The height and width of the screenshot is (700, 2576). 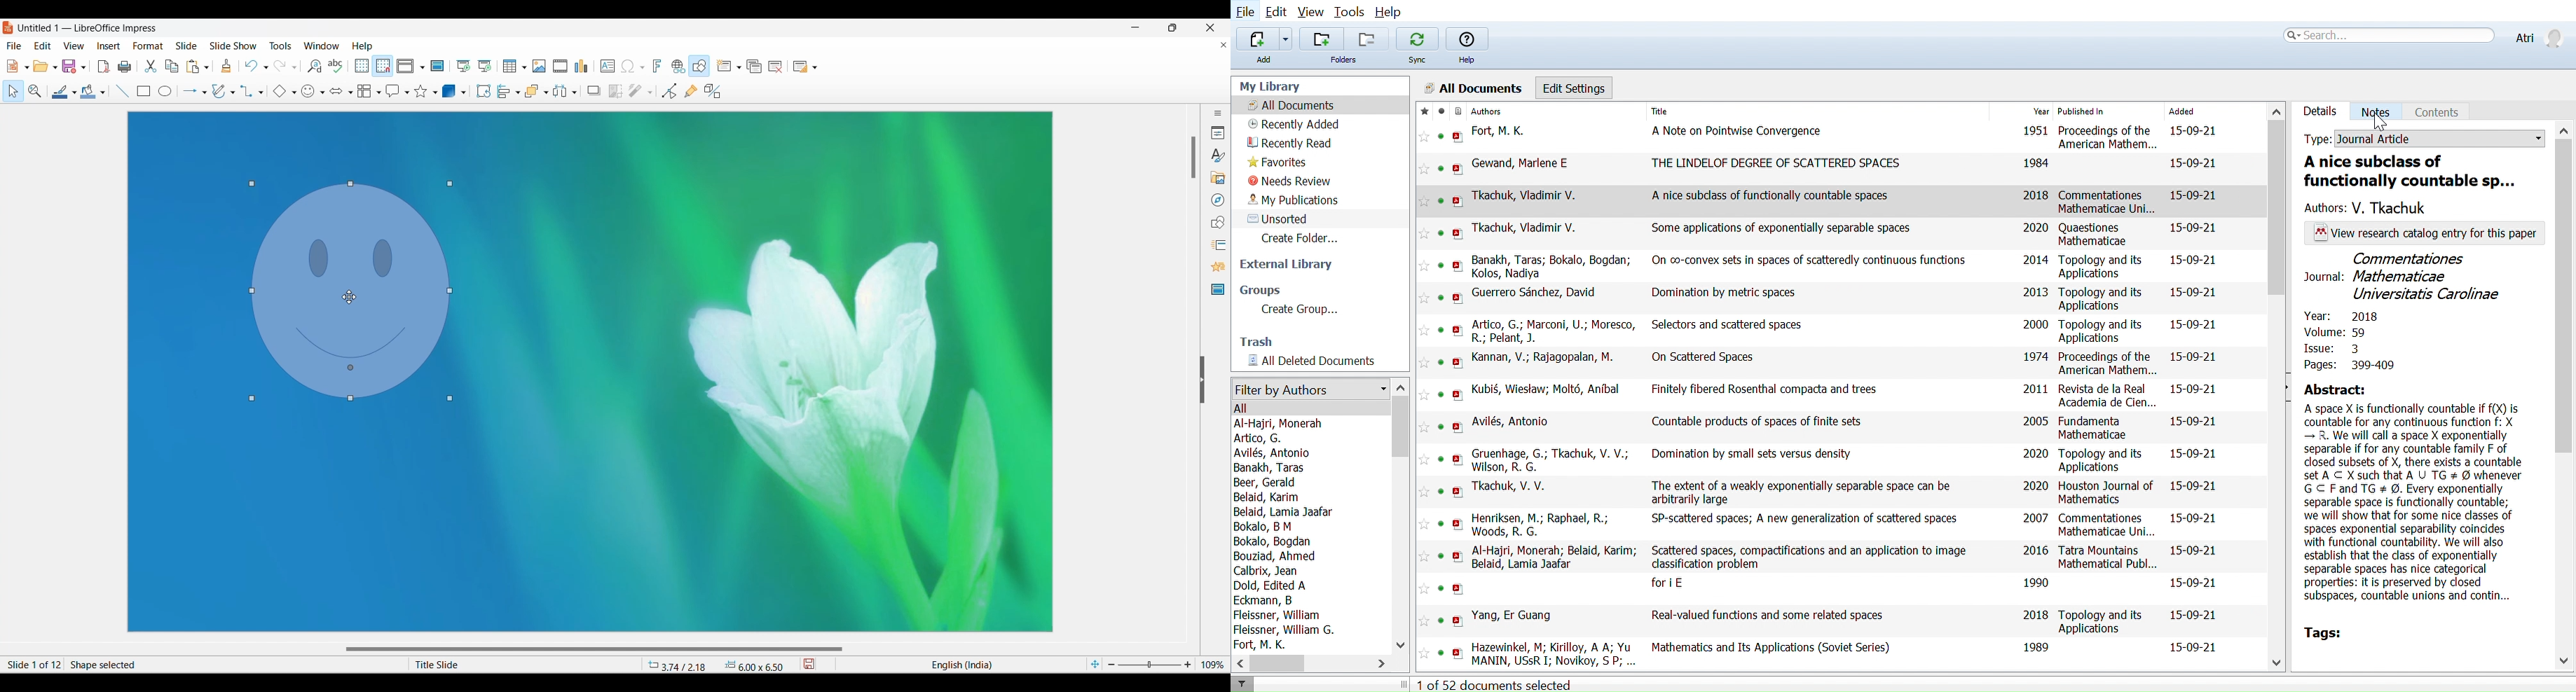 I want to click on Filter by authors, so click(x=1309, y=390).